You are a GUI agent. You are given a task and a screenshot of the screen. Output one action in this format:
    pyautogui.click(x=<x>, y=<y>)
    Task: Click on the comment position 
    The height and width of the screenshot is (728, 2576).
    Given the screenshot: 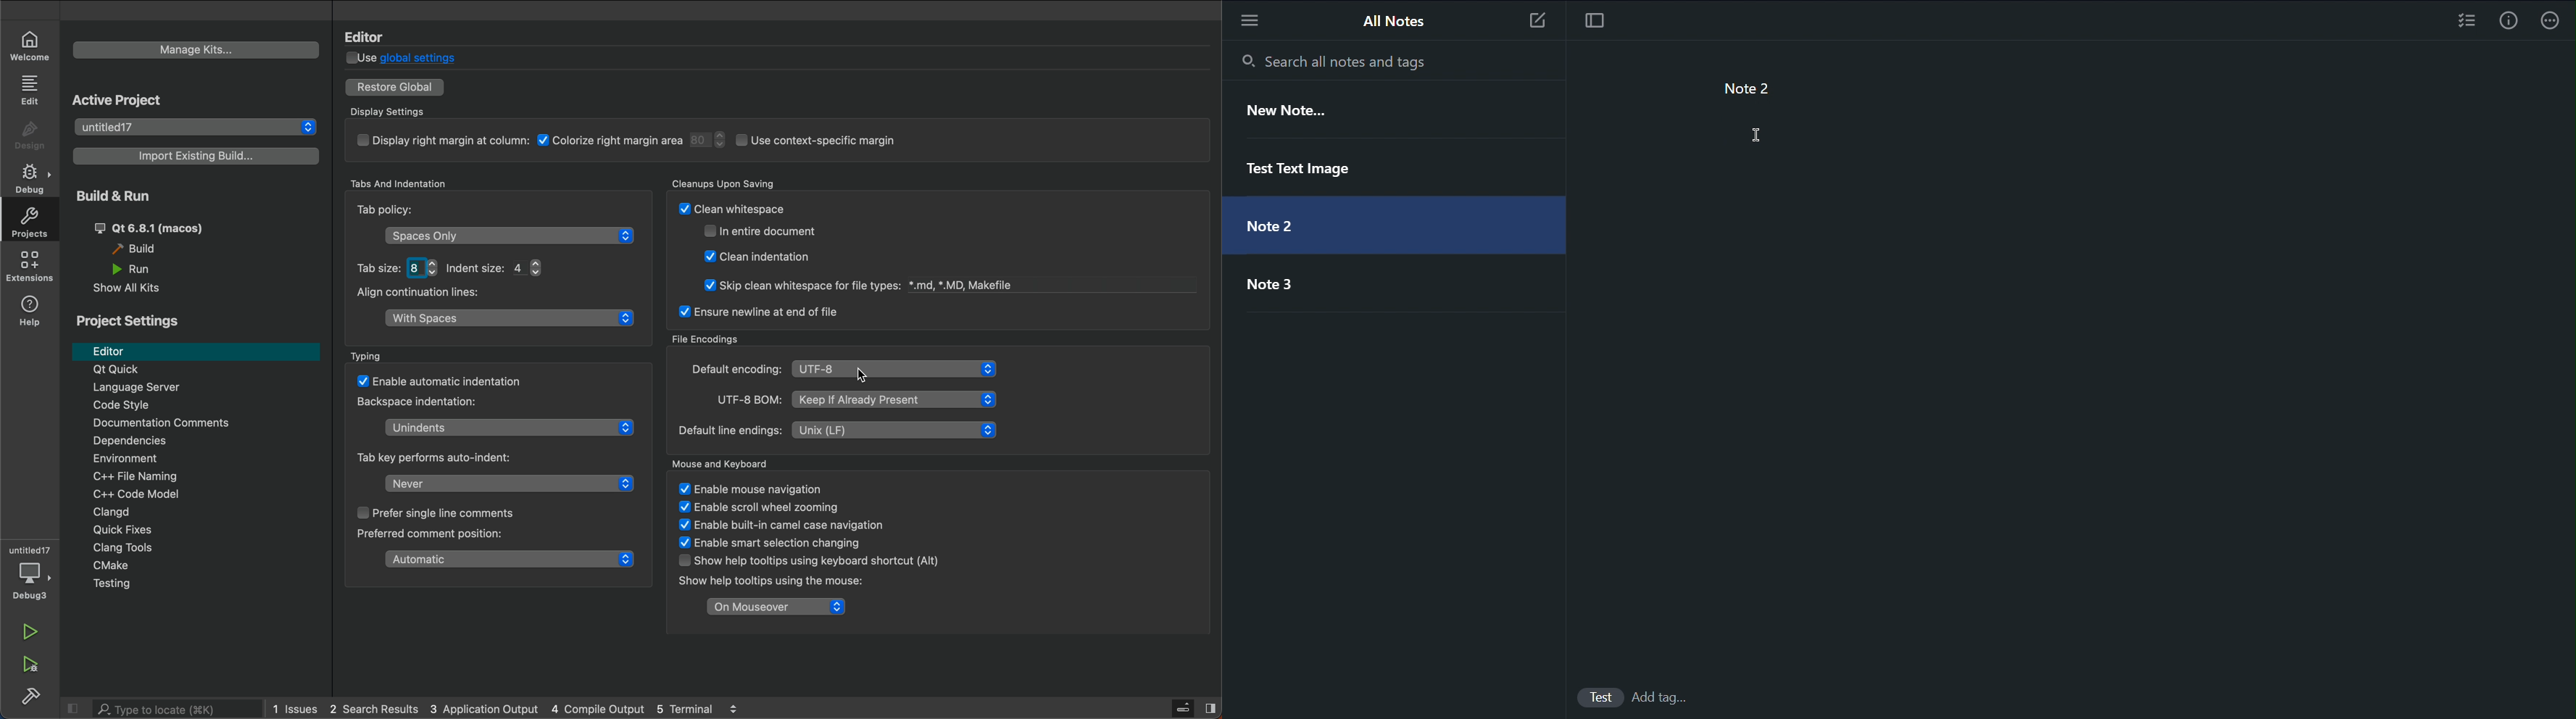 What is the action you would take?
    pyautogui.click(x=512, y=559)
    